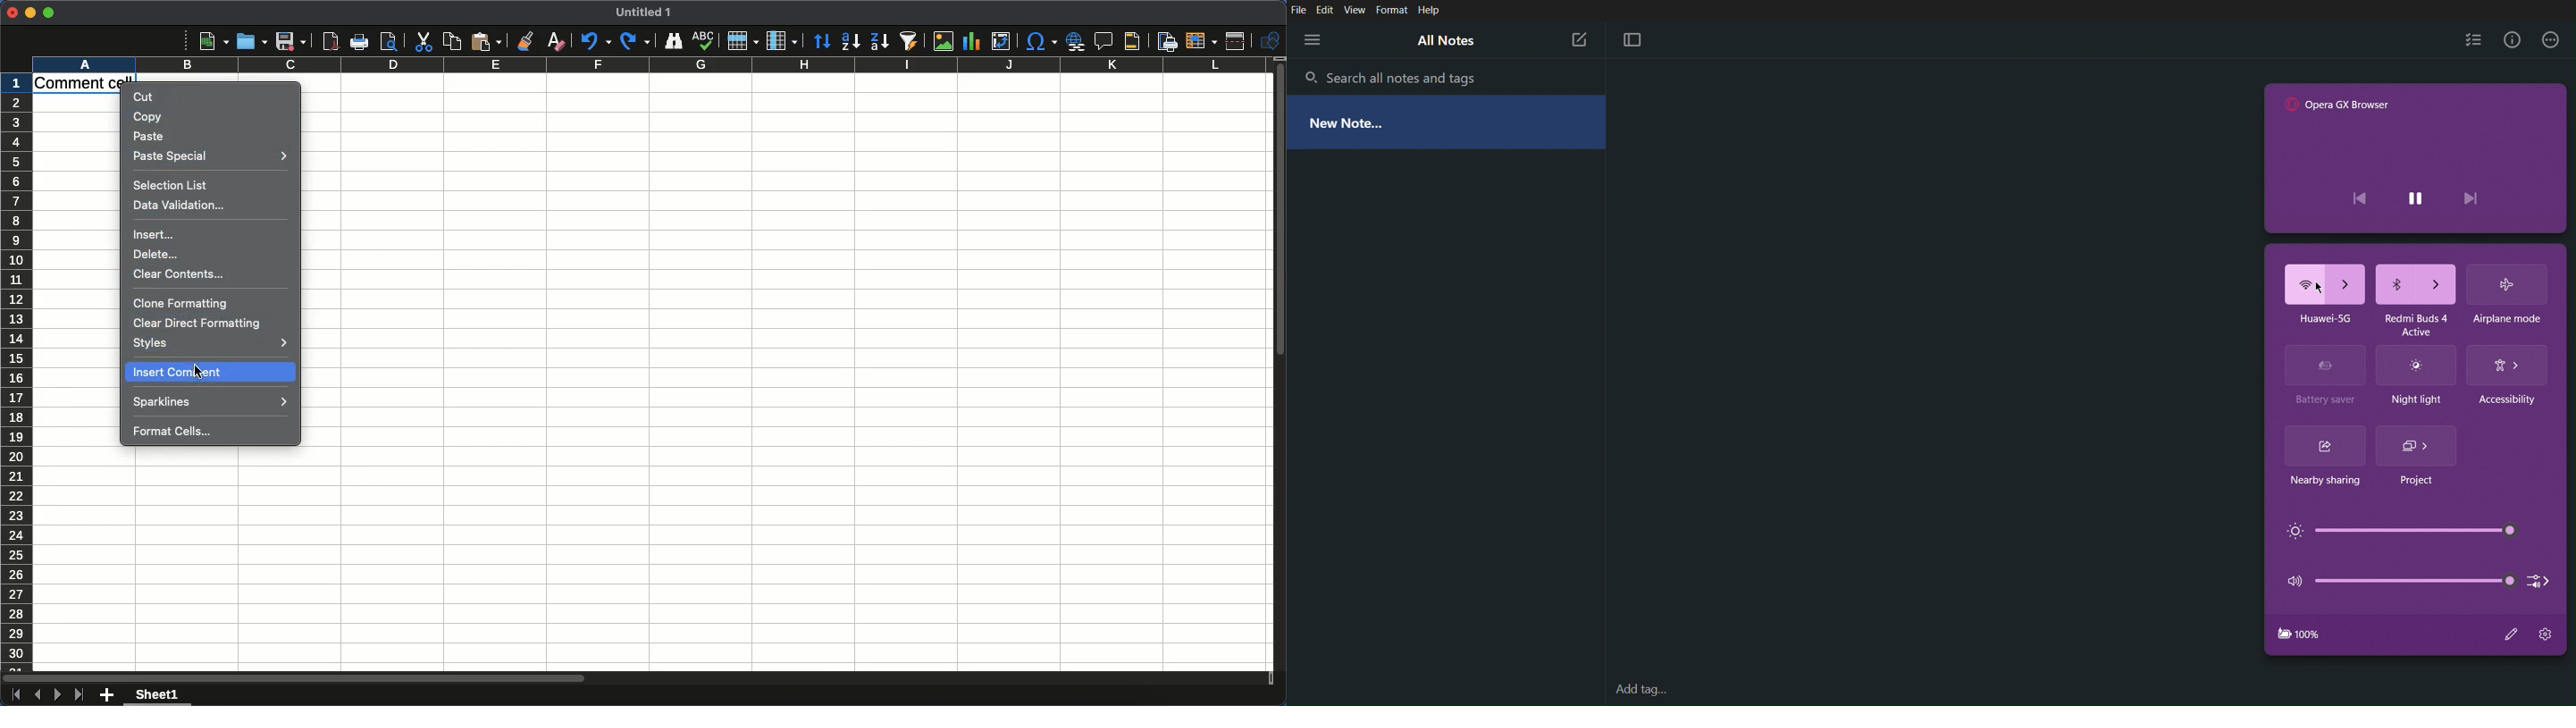 The width and height of the screenshot is (2576, 728). Describe the element at coordinates (79, 695) in the screenshot. I see `Last sheet` at that location.